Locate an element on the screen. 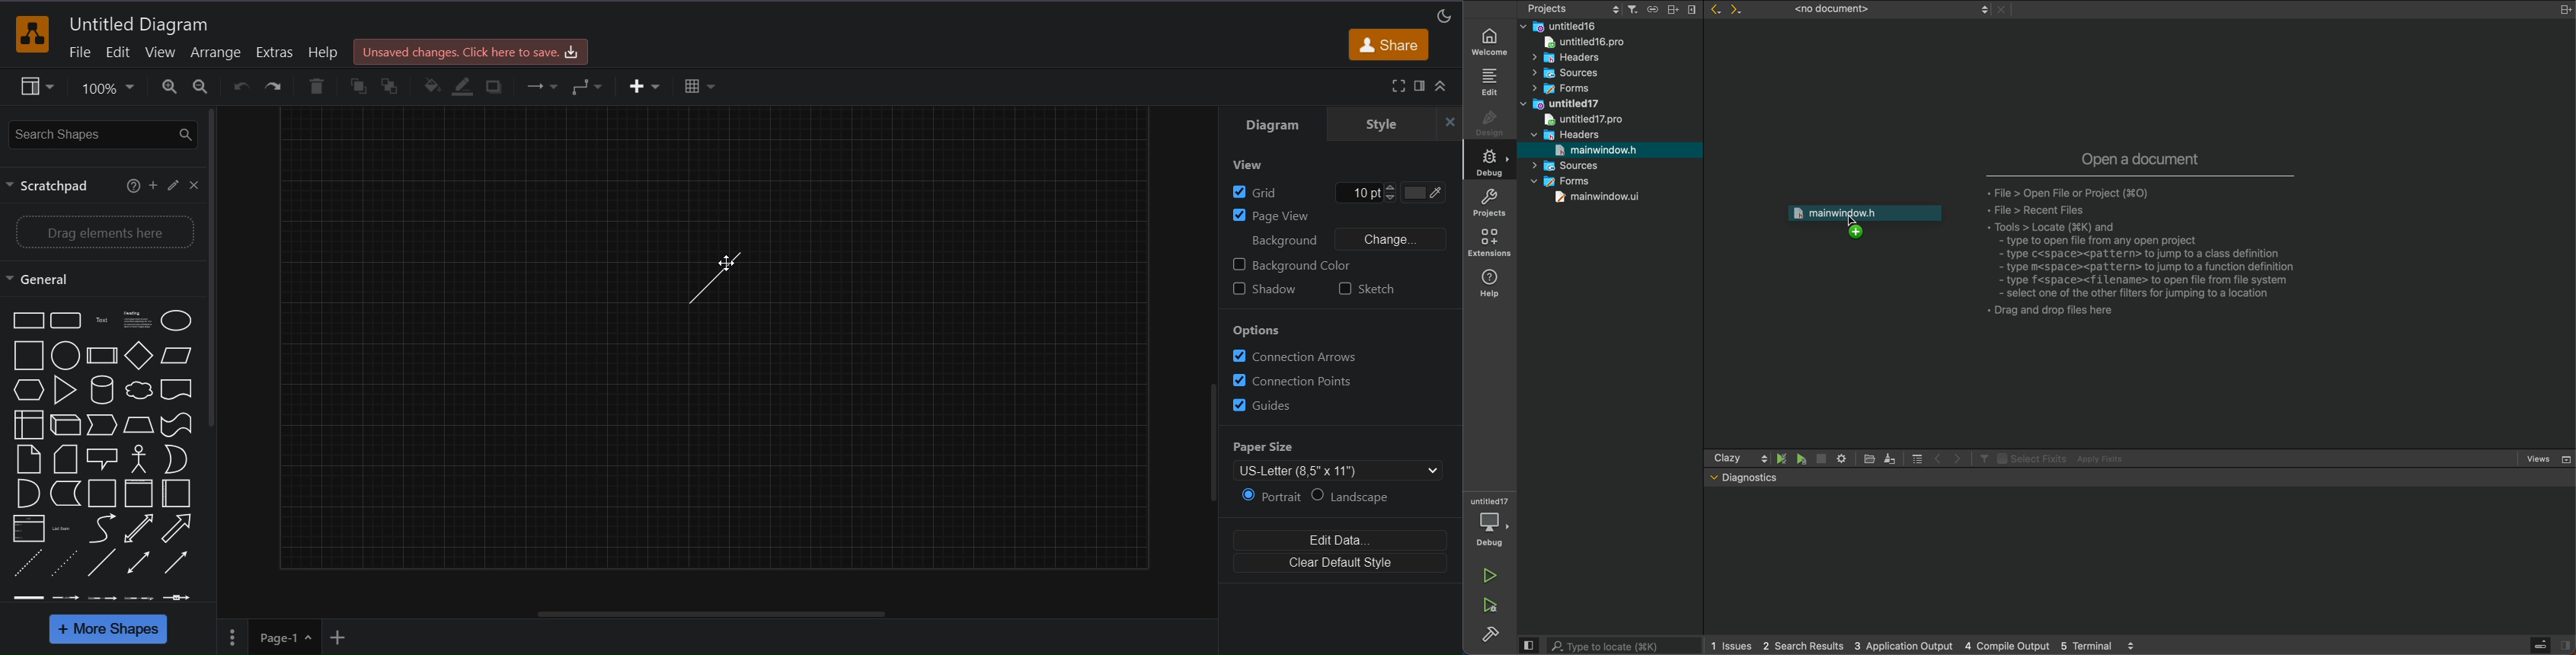 The width and height of the screenshot is (2576, 672). debugger is located at coordinates (1488, 523).